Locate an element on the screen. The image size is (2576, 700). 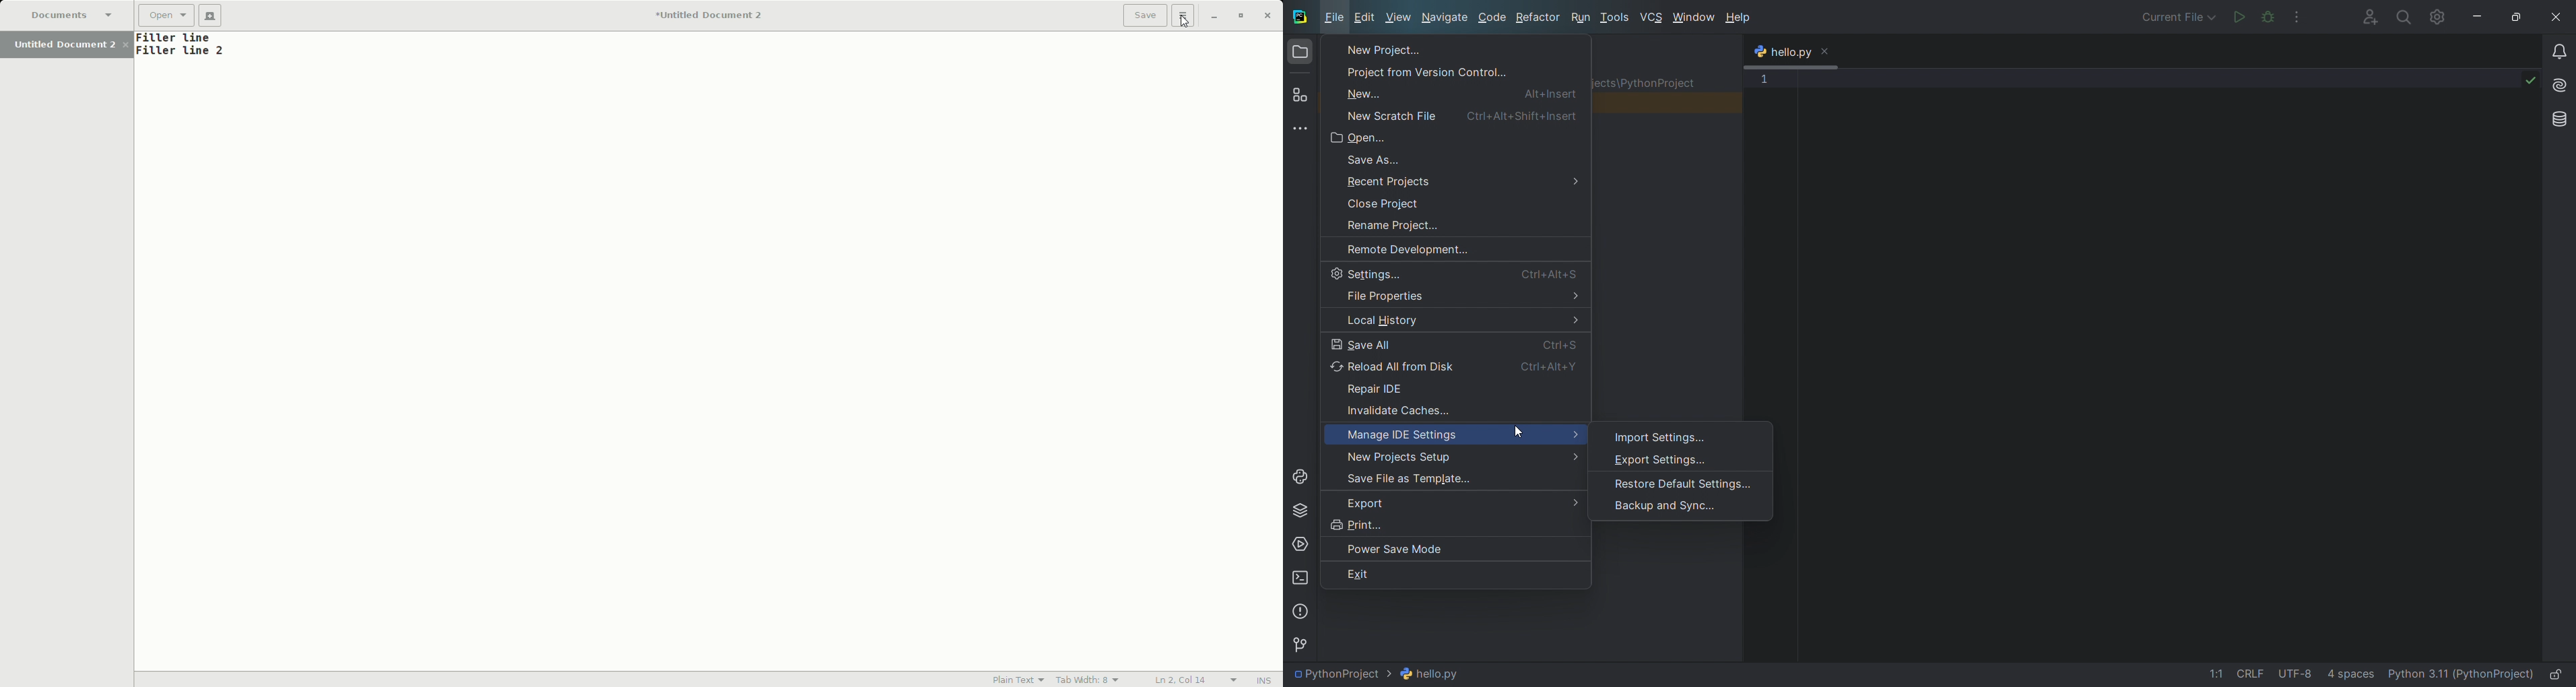
properties is located at coordinates (1457, 296).